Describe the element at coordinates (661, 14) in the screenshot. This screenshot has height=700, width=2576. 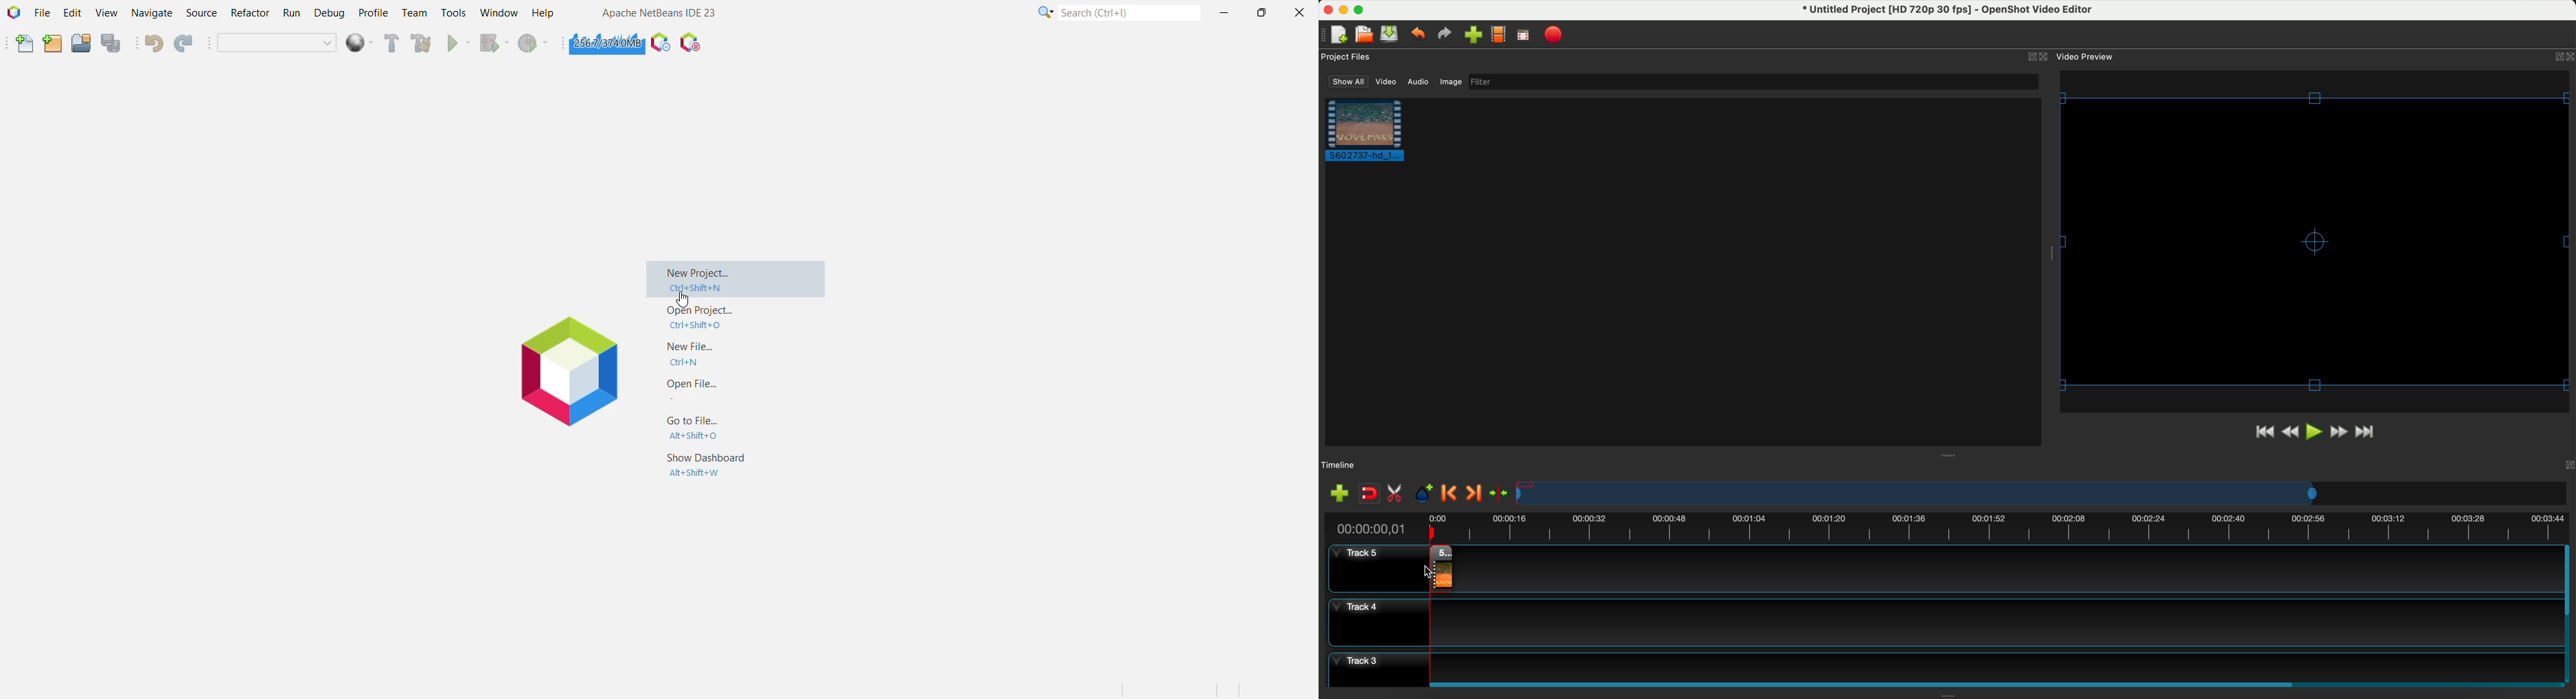
I see `Application Name and Version` at that location.